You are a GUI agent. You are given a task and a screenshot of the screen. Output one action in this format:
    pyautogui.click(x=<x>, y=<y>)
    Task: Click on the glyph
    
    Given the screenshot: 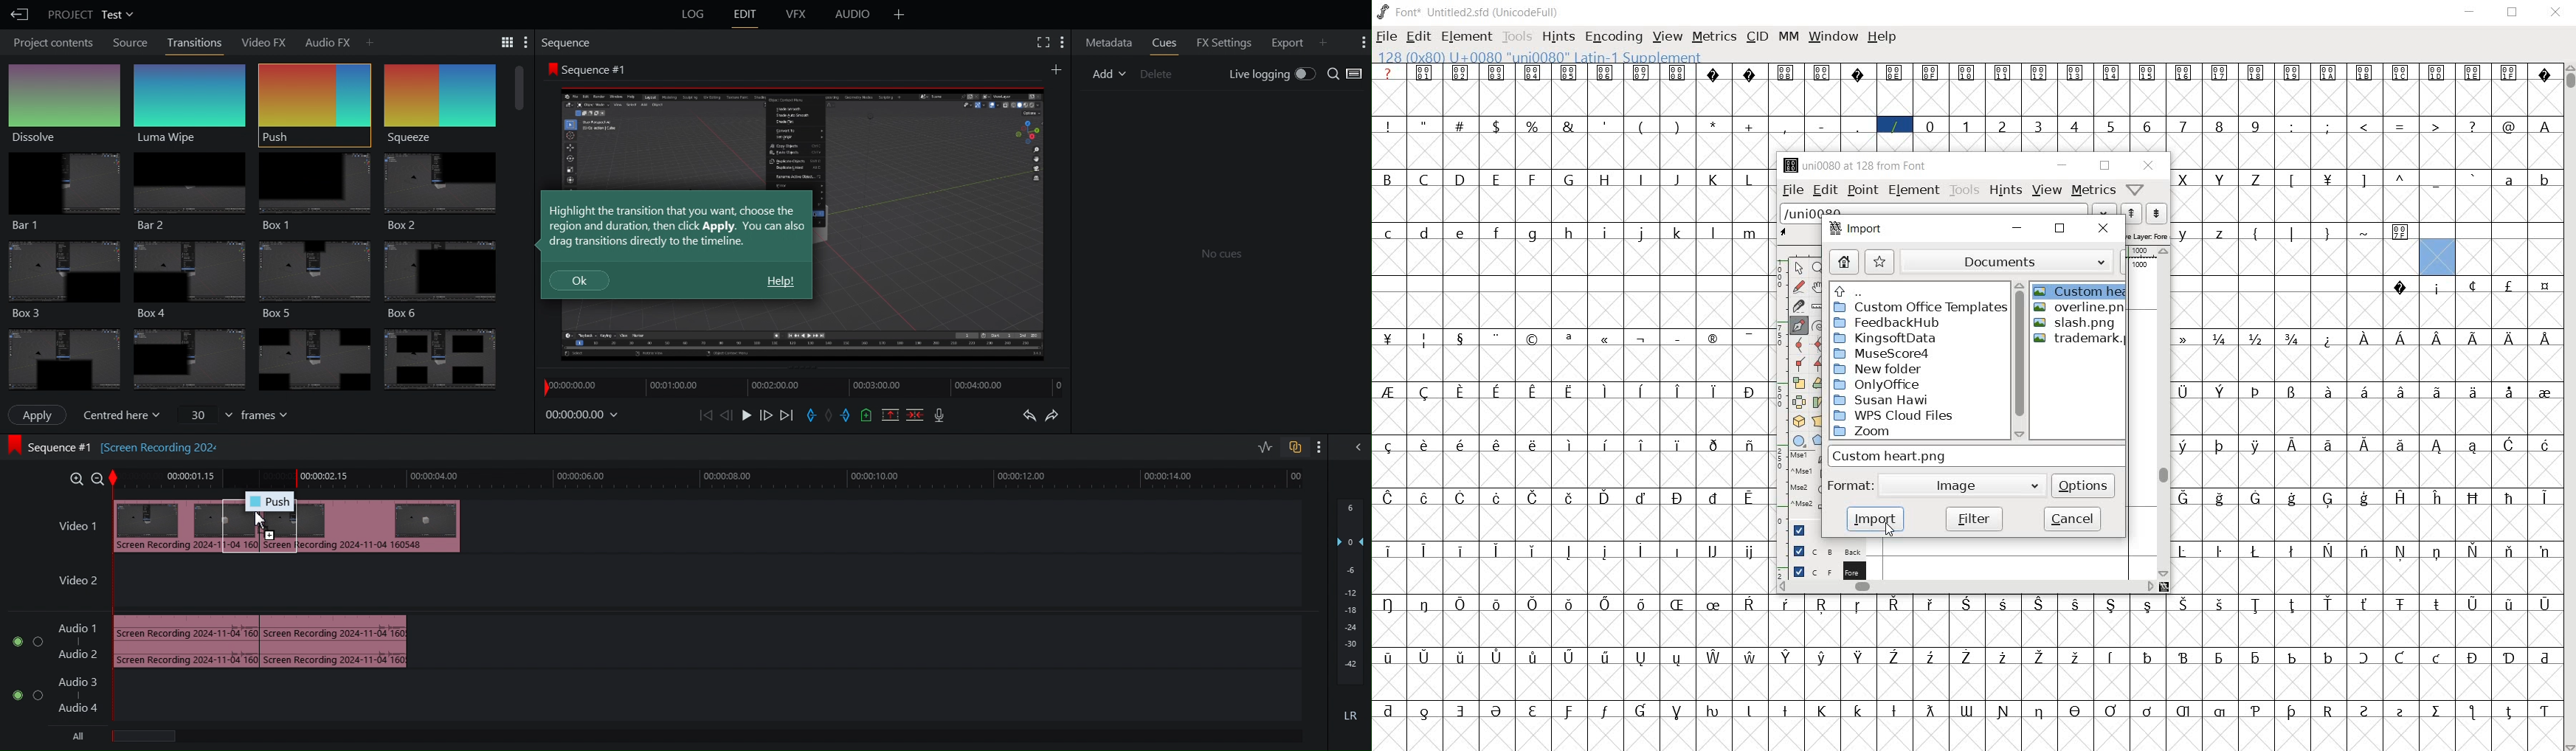 What is the action you would take?
    pyautogui.click(x=2400, y=288)
    